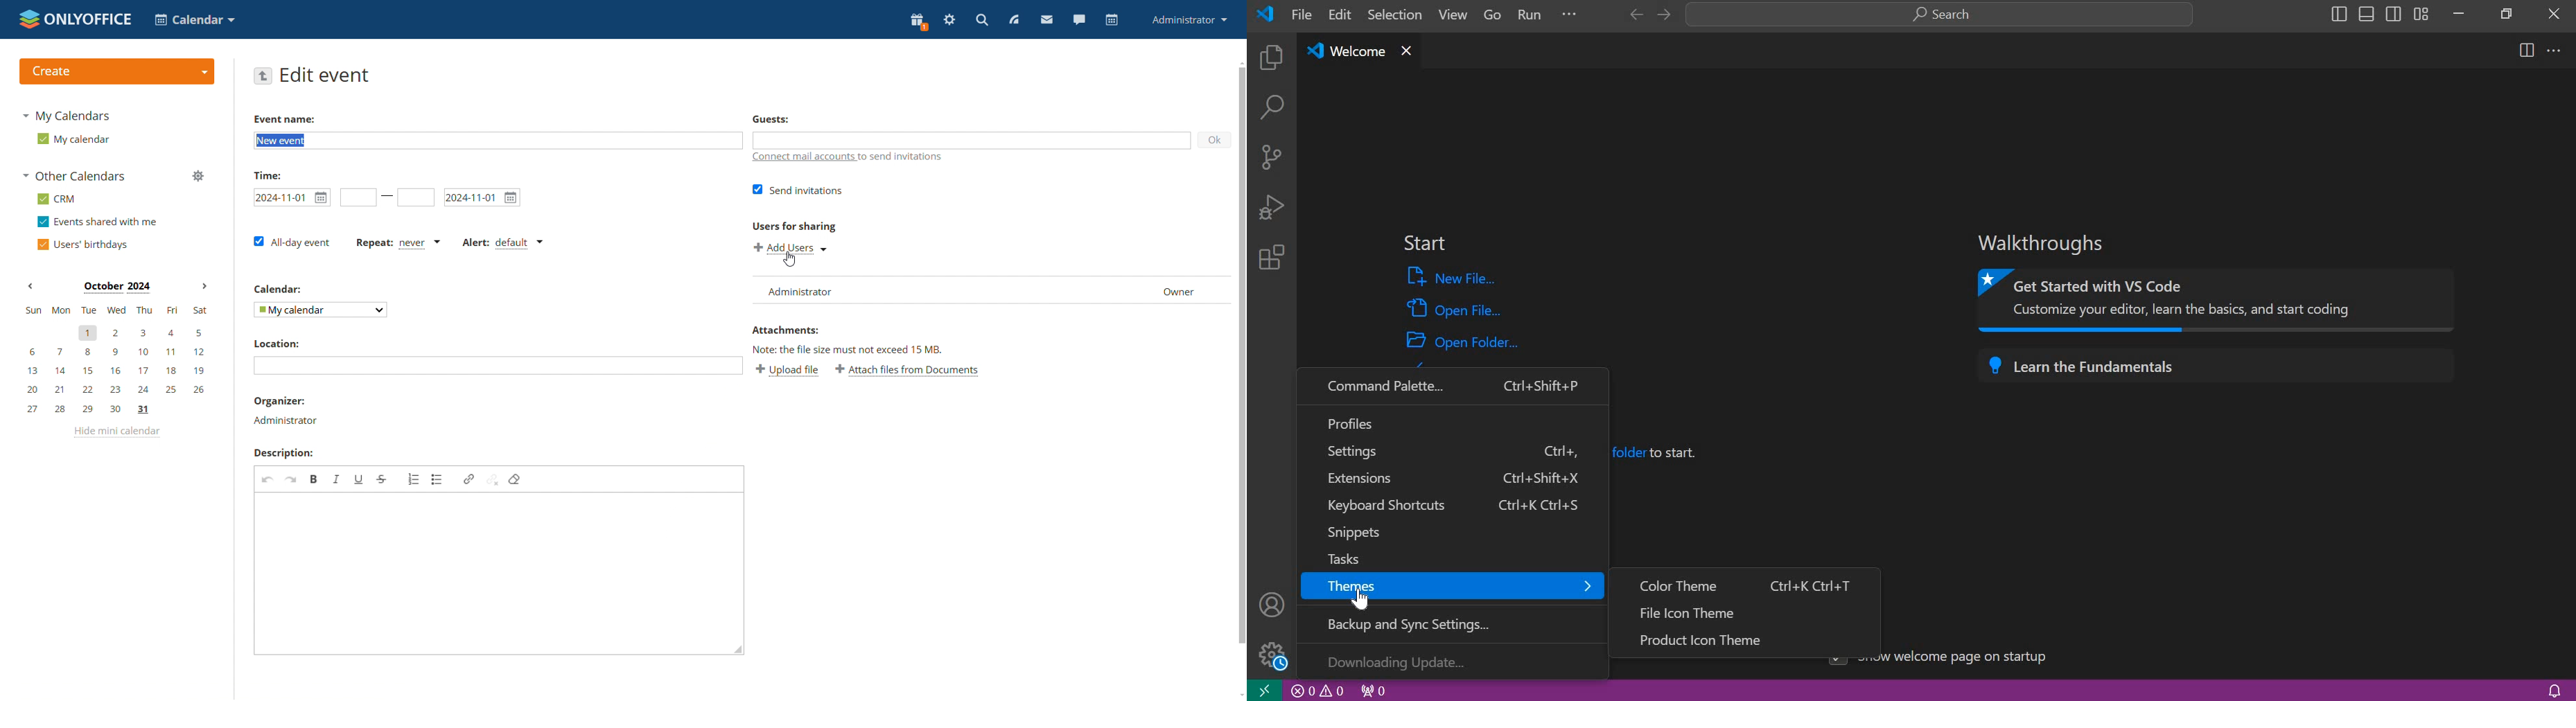  I want to click on start time, so click(358, 198).